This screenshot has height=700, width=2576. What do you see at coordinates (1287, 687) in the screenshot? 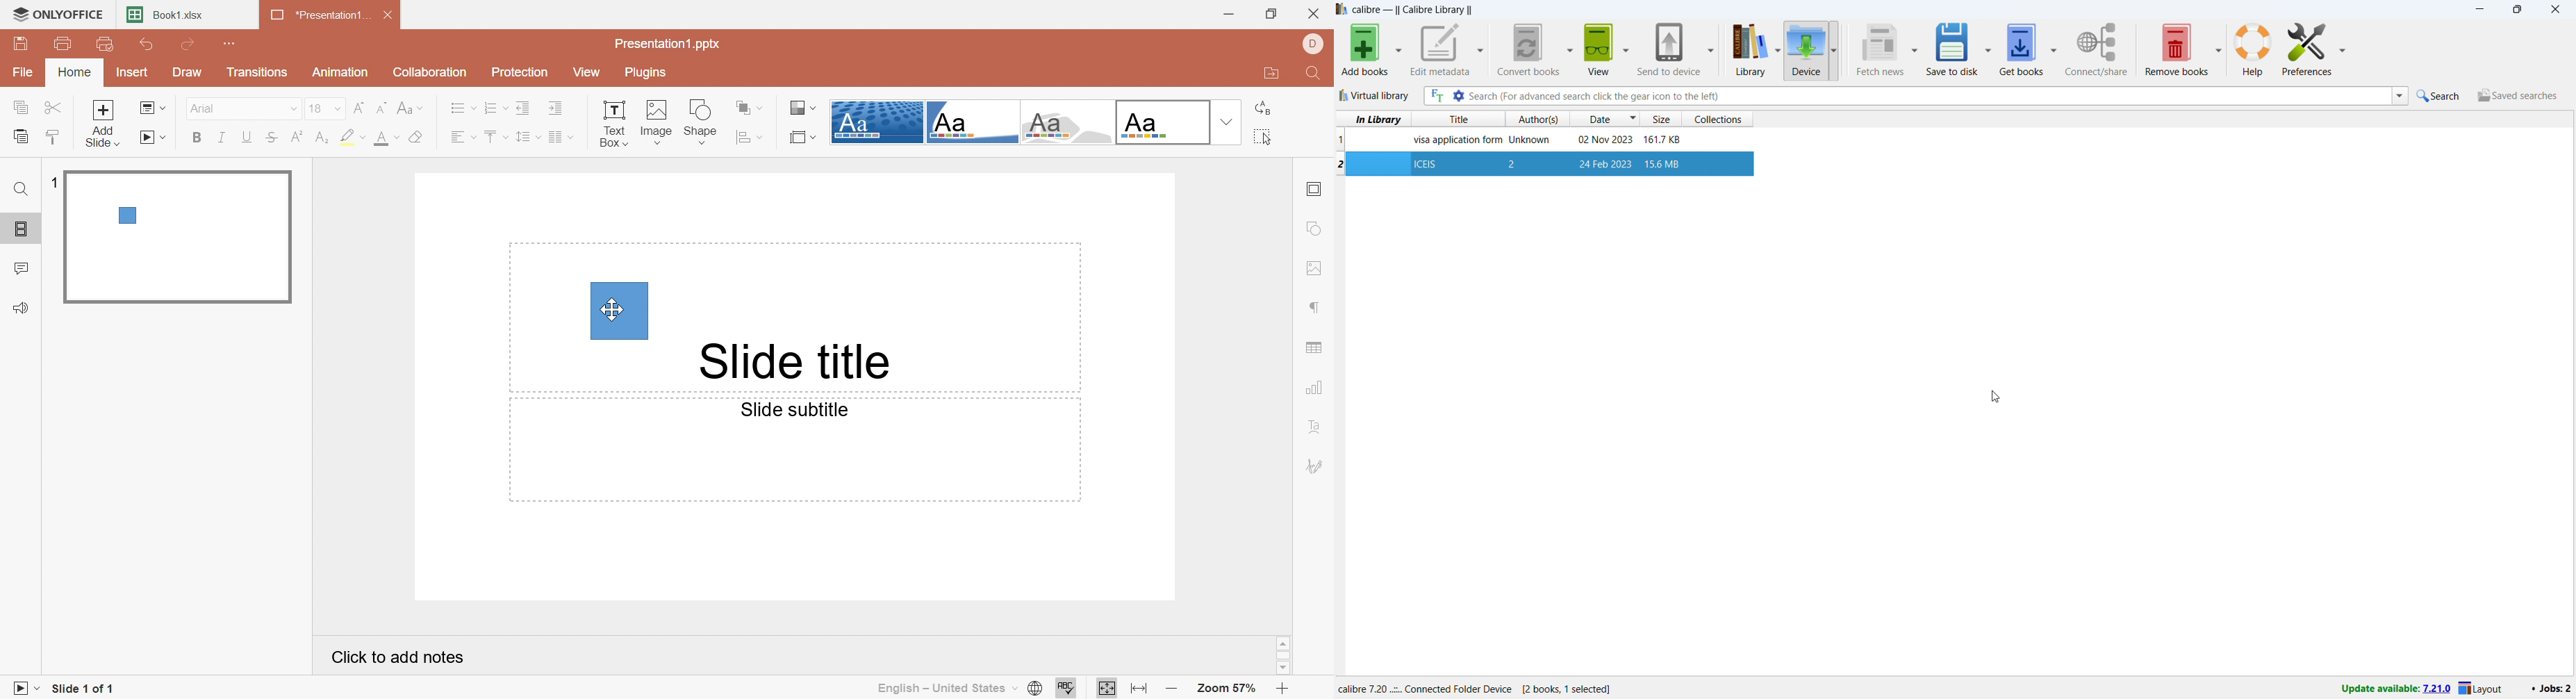
I see `Zoom in` at bounding box center [1287, 687].